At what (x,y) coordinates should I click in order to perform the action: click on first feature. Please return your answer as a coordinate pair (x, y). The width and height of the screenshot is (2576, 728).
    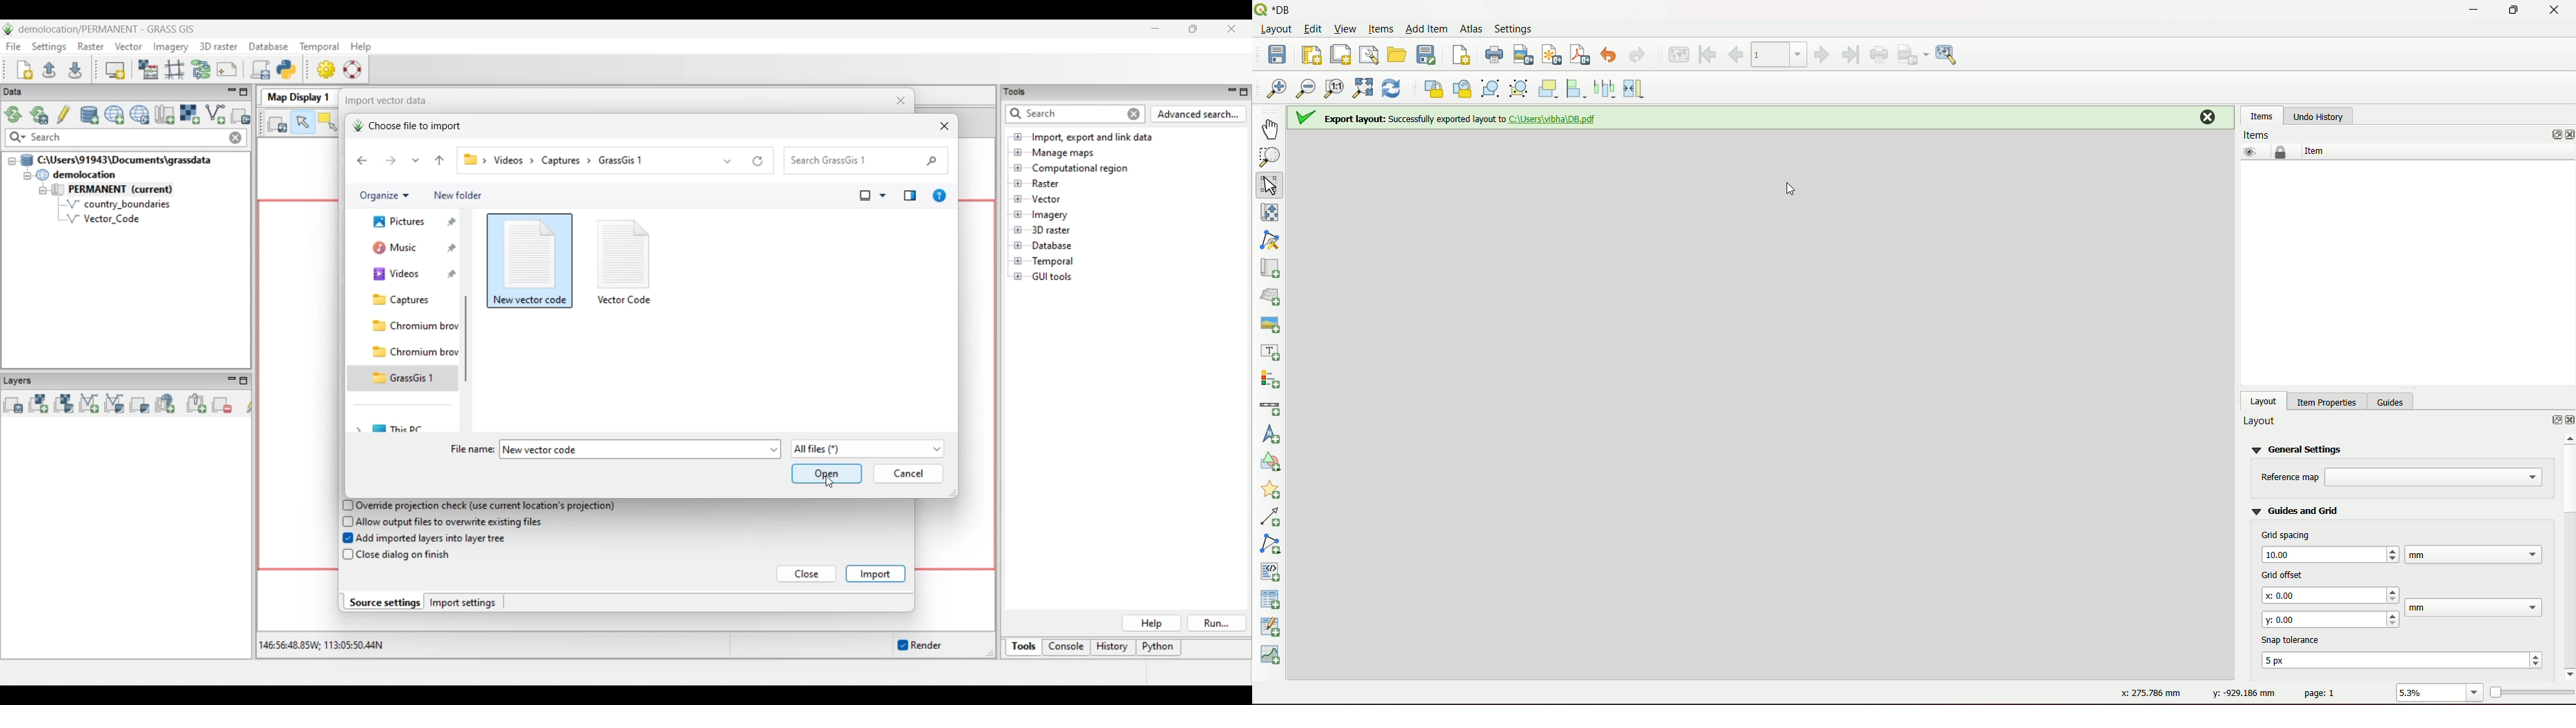
    Looking at the image, I should click on (1709, 54).